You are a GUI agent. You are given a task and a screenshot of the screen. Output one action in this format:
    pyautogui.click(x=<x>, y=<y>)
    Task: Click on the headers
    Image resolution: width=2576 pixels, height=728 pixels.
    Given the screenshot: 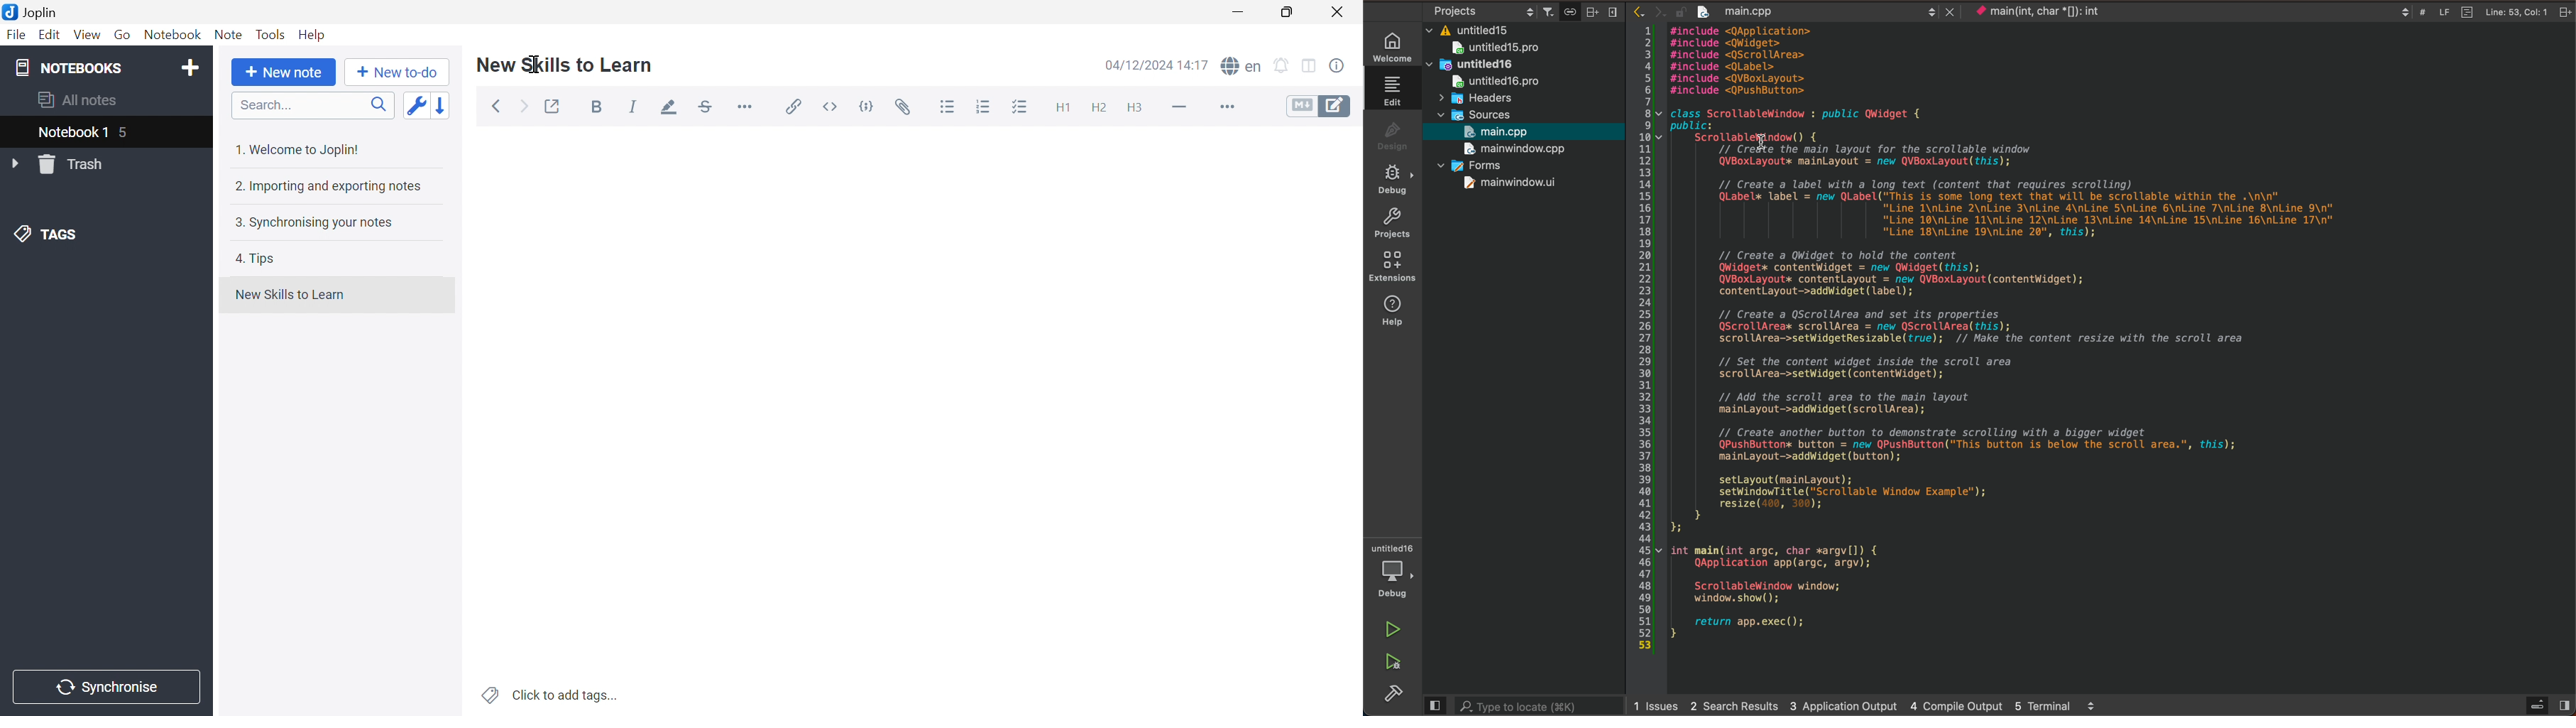 What is the action you would take?
    pyautogui.click(x=1475, y=98)
    